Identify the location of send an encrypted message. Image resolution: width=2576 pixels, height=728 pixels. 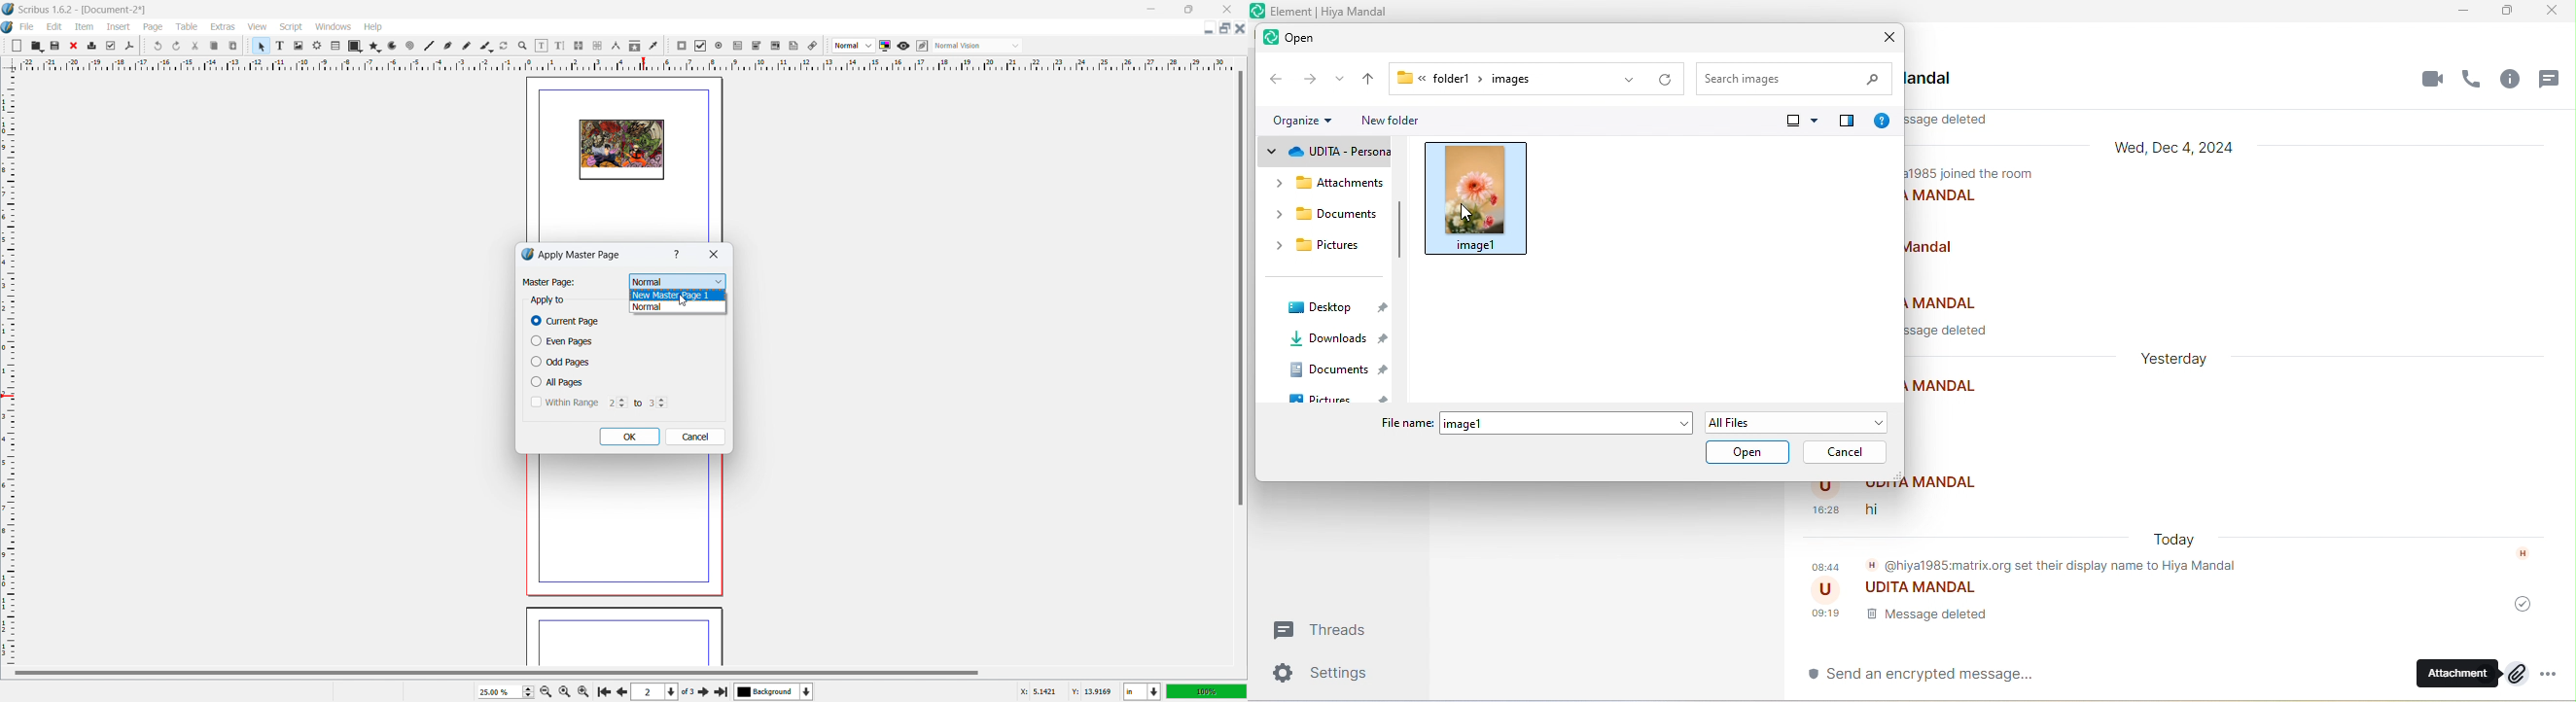
(1927, 676).